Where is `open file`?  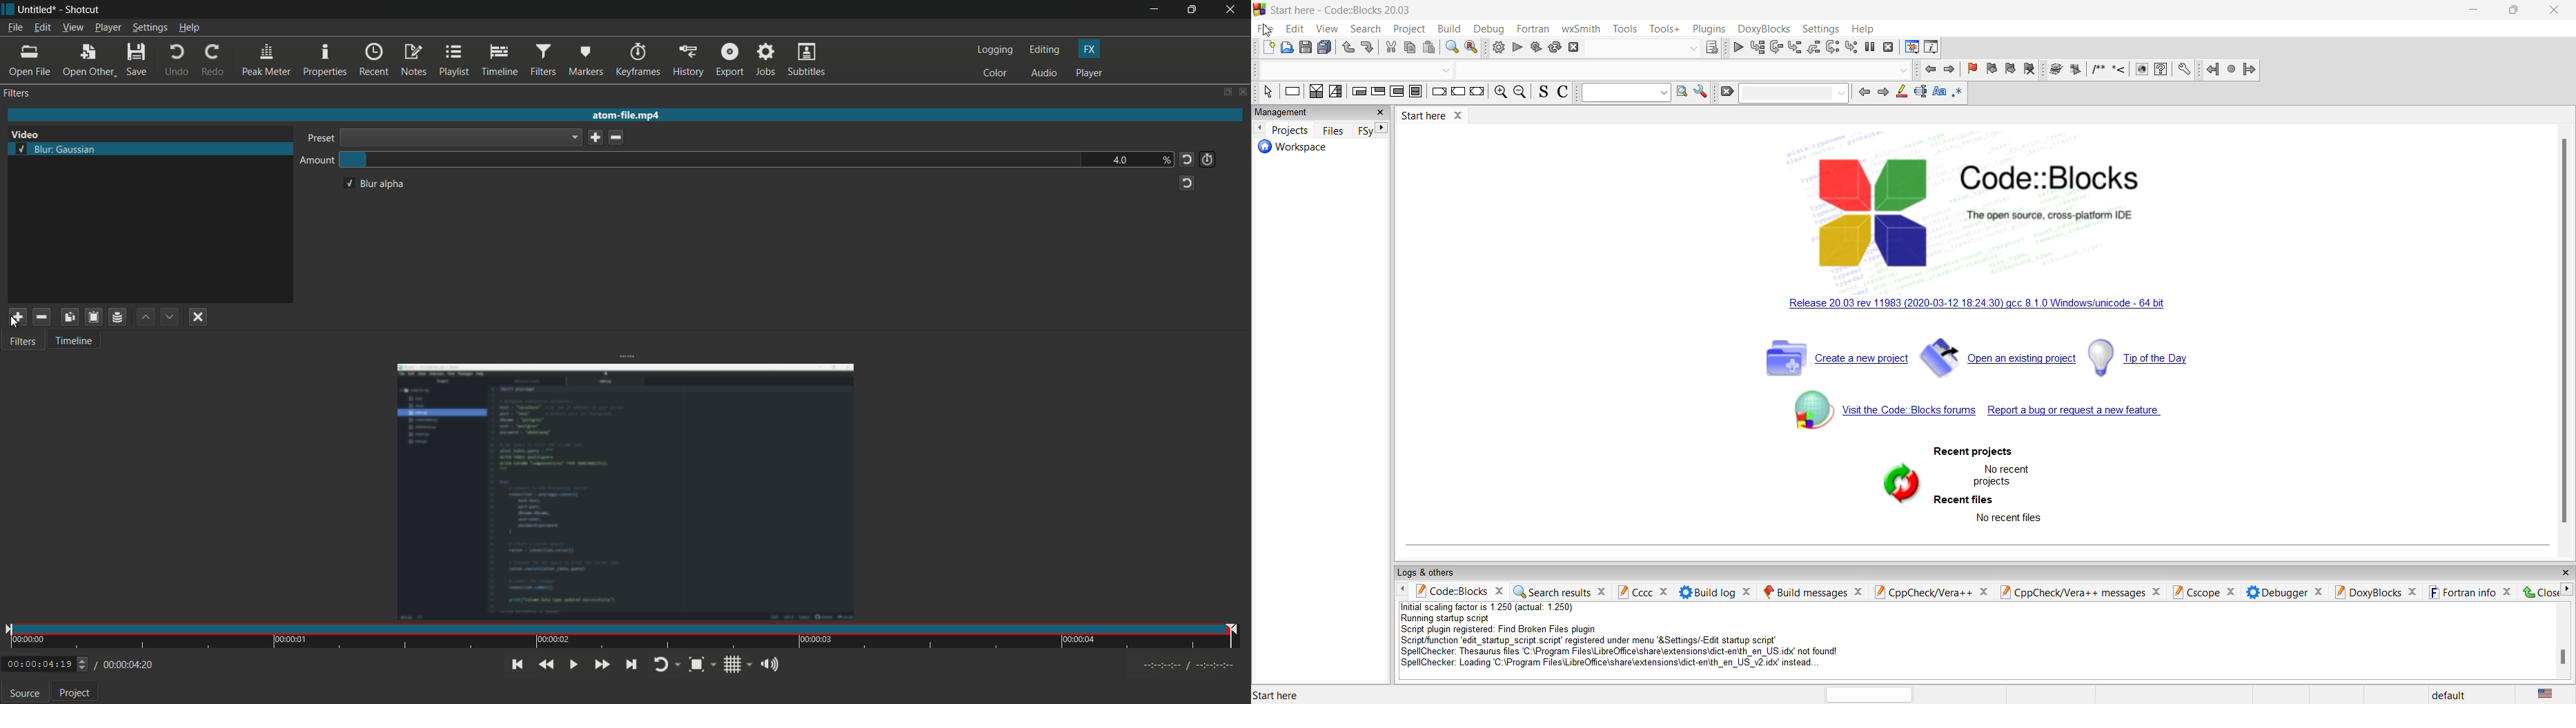 open file is located at coordinates (30, 61).